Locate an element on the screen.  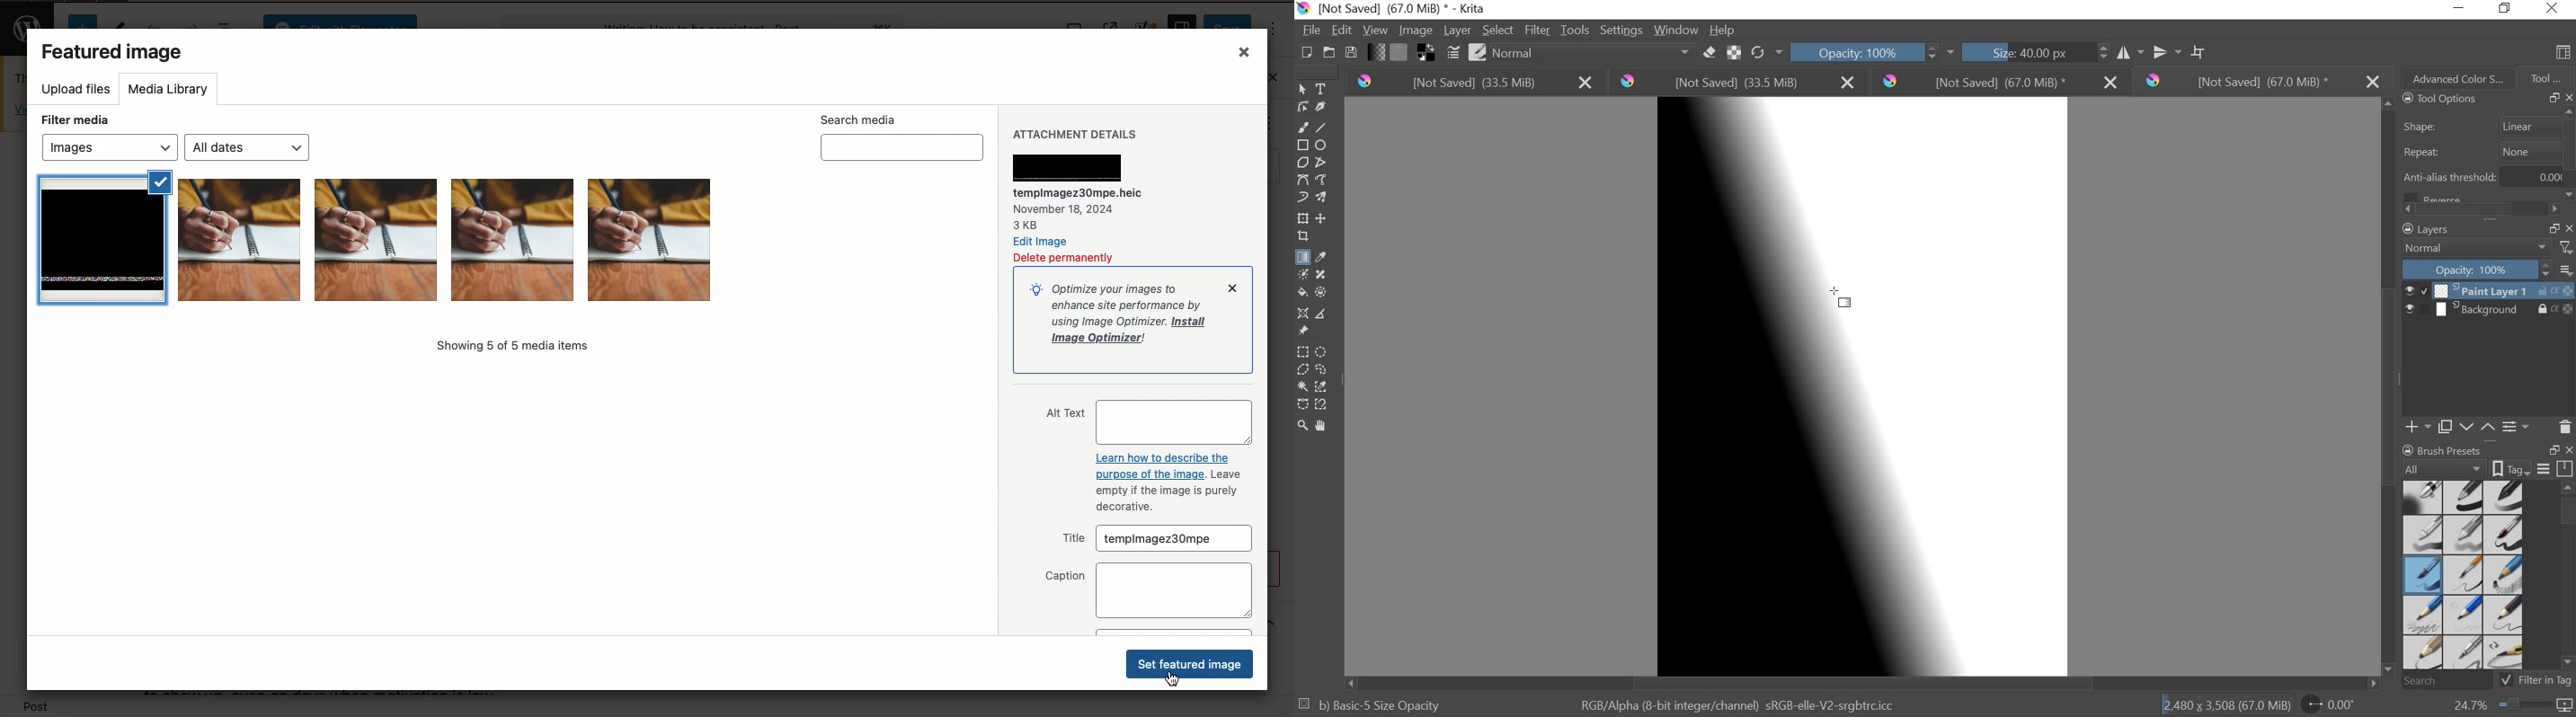
Filter media is located at coordinates (76, 120).